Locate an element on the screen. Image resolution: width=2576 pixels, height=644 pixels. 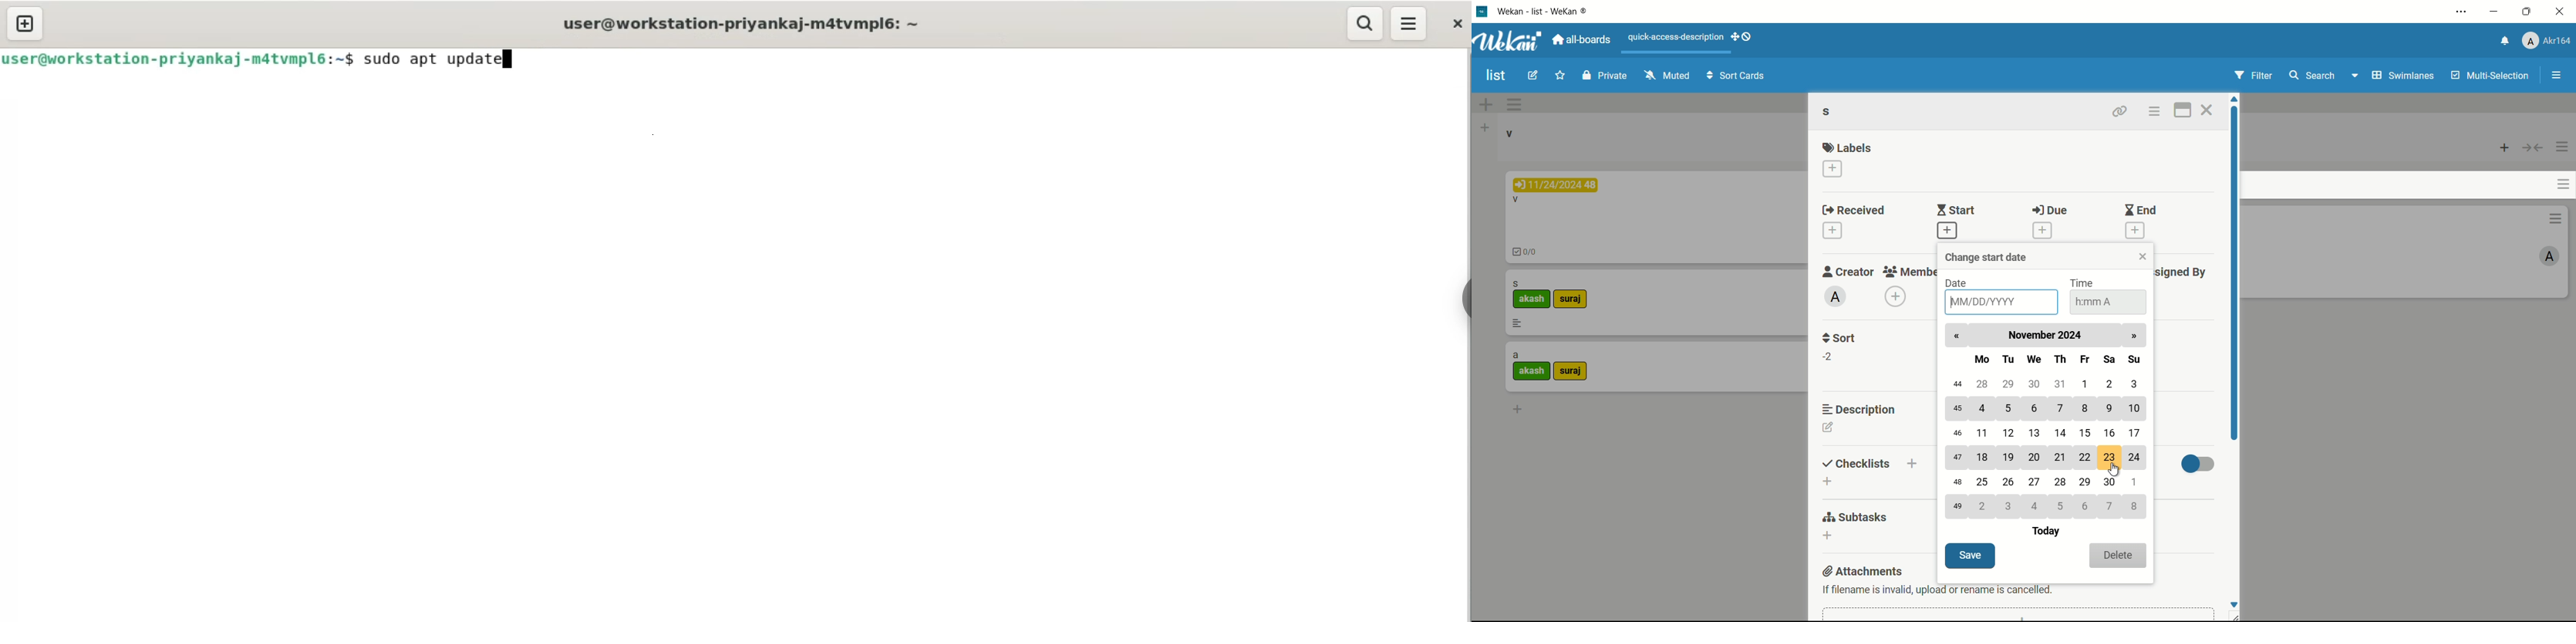
received is located at coordinates (1857, 211).